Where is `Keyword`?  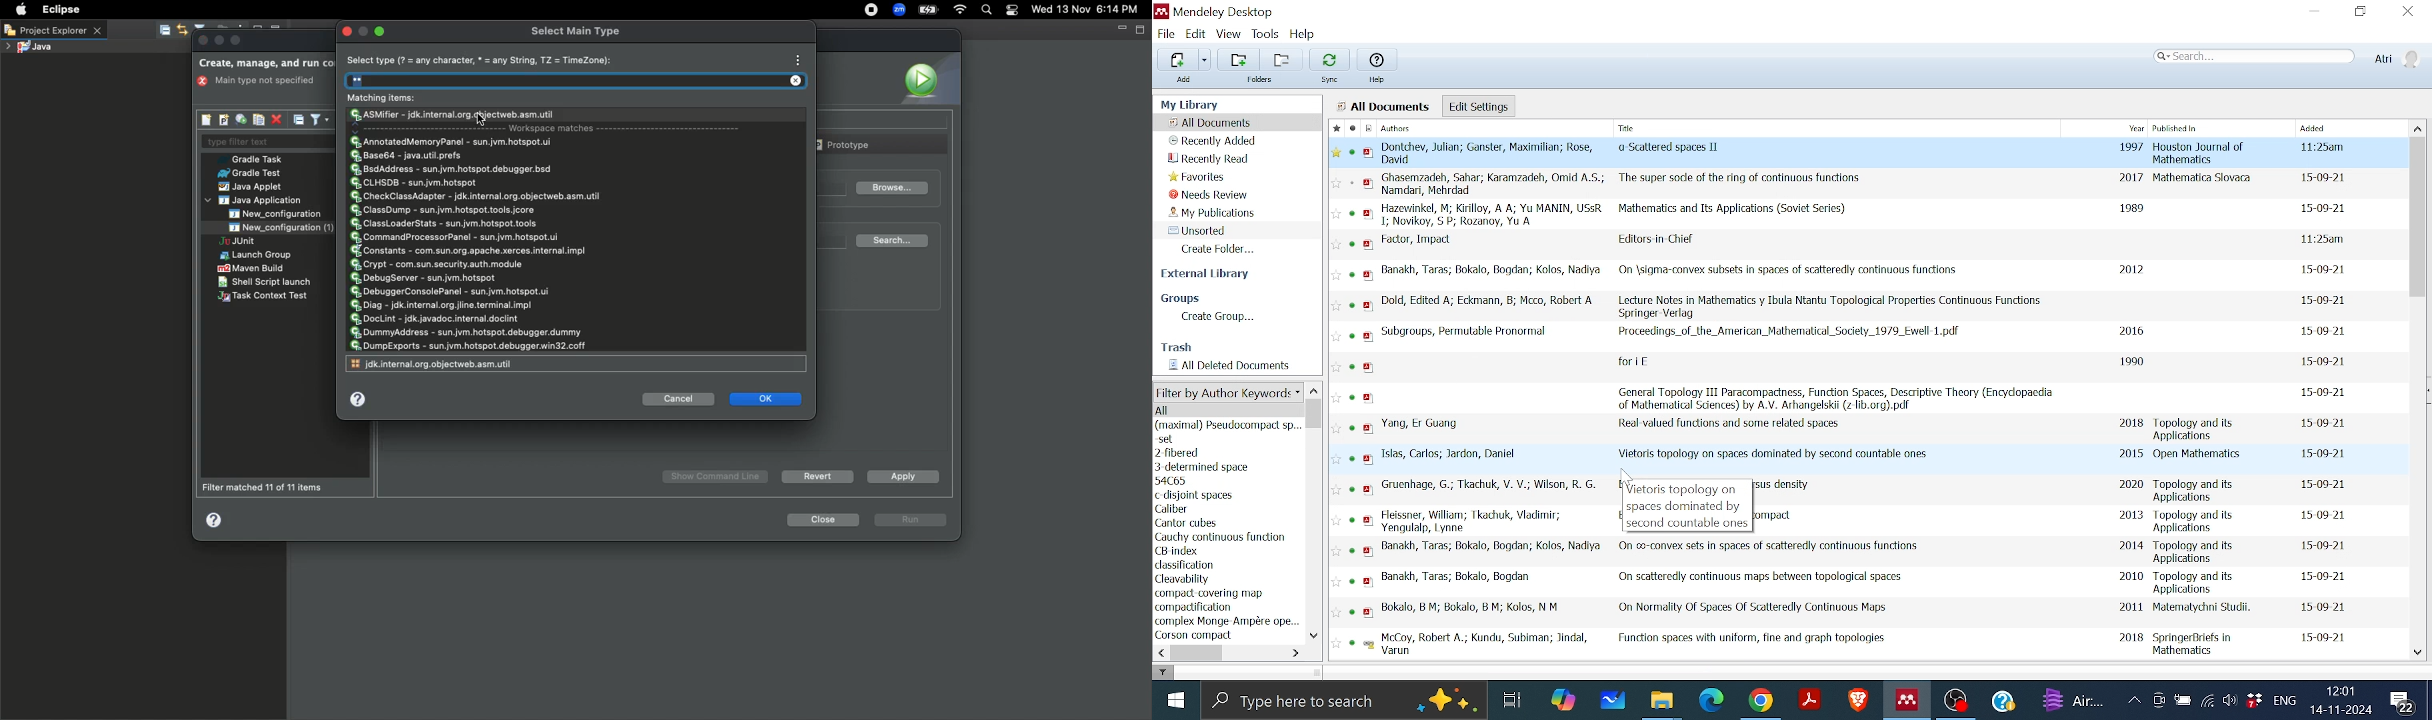
Keyword is located at coordinates (1183, 480).